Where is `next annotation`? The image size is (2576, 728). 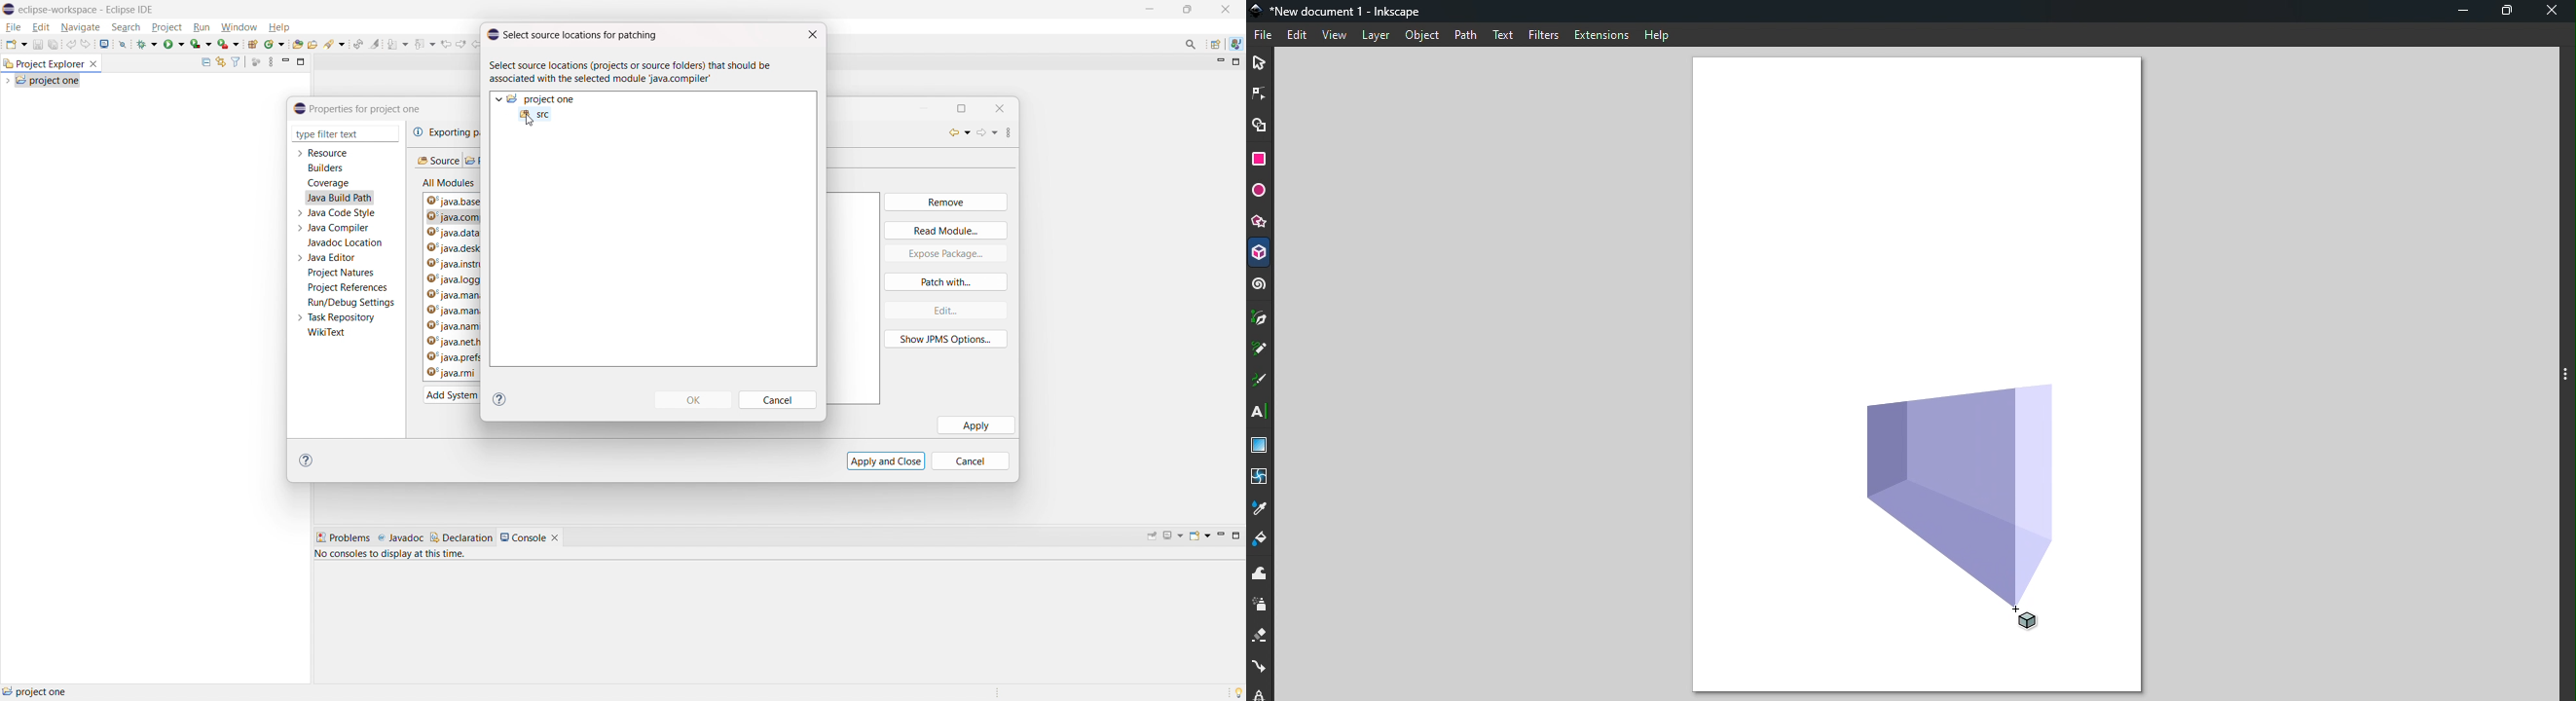 next annotation is located at coordinates (397, 44).